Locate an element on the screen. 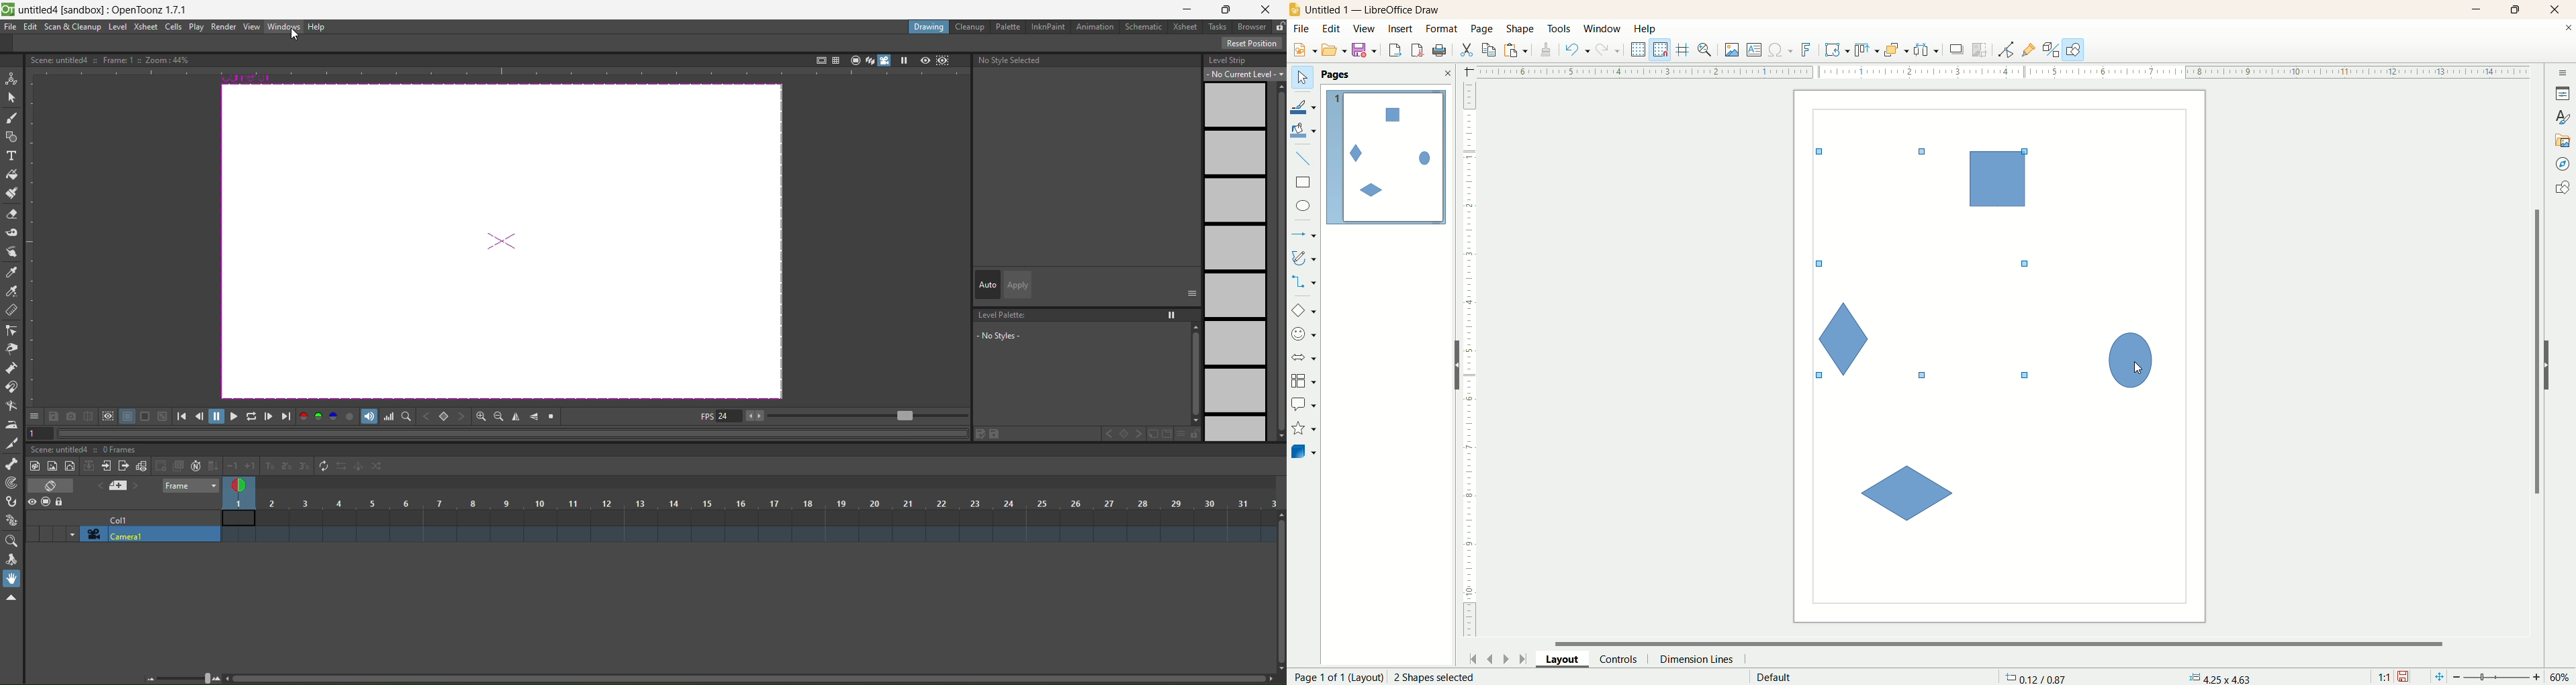  horizontal scroll bar is located at coordinates (2007, 642).